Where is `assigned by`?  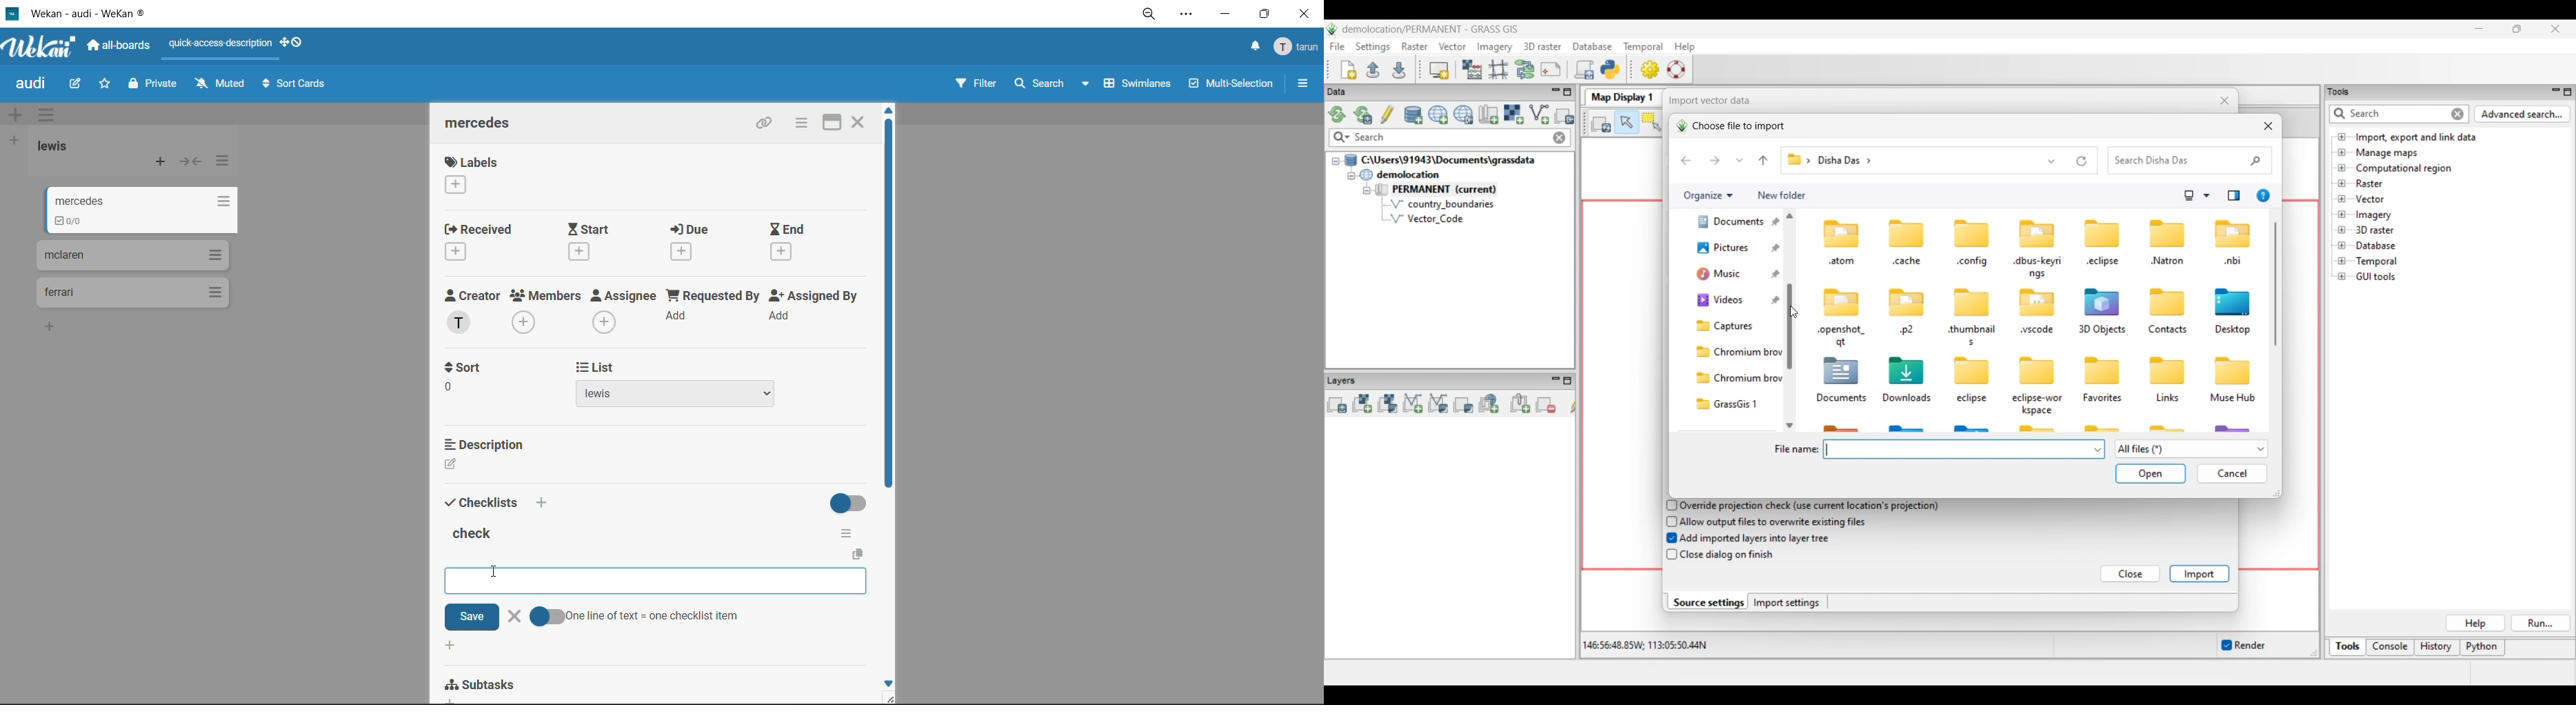
assigned by is located at coordinates (817, 310).